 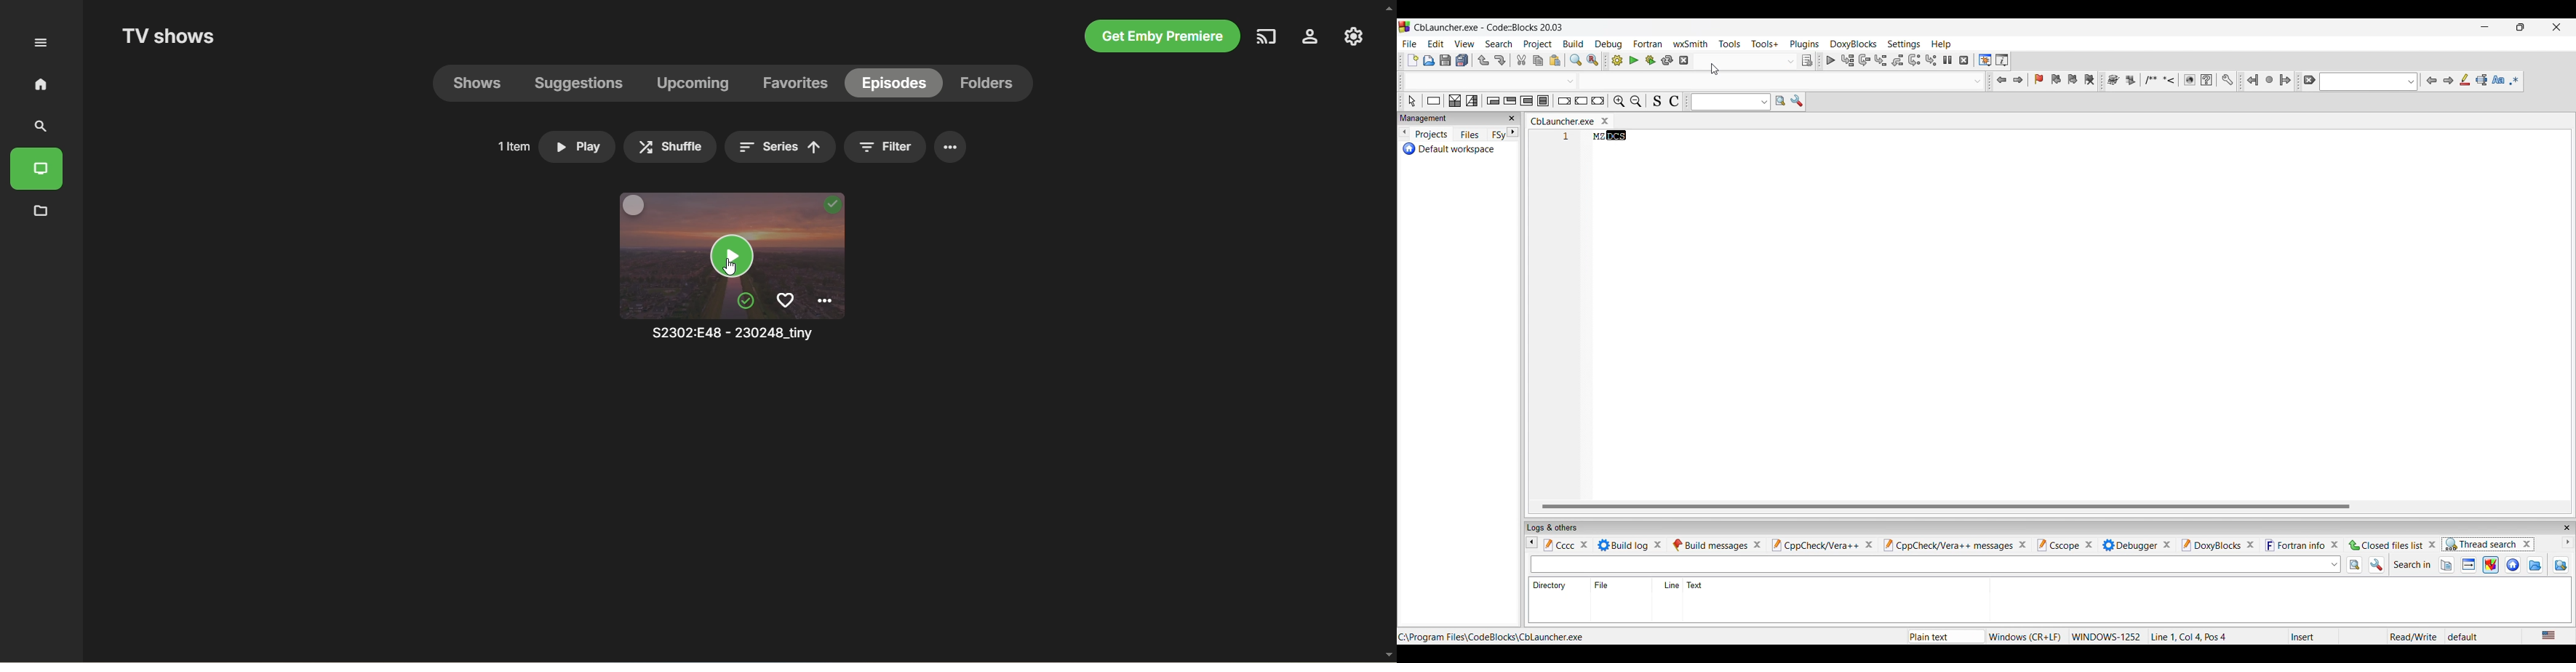 I want to click on Play, so click(x=576, y=147).